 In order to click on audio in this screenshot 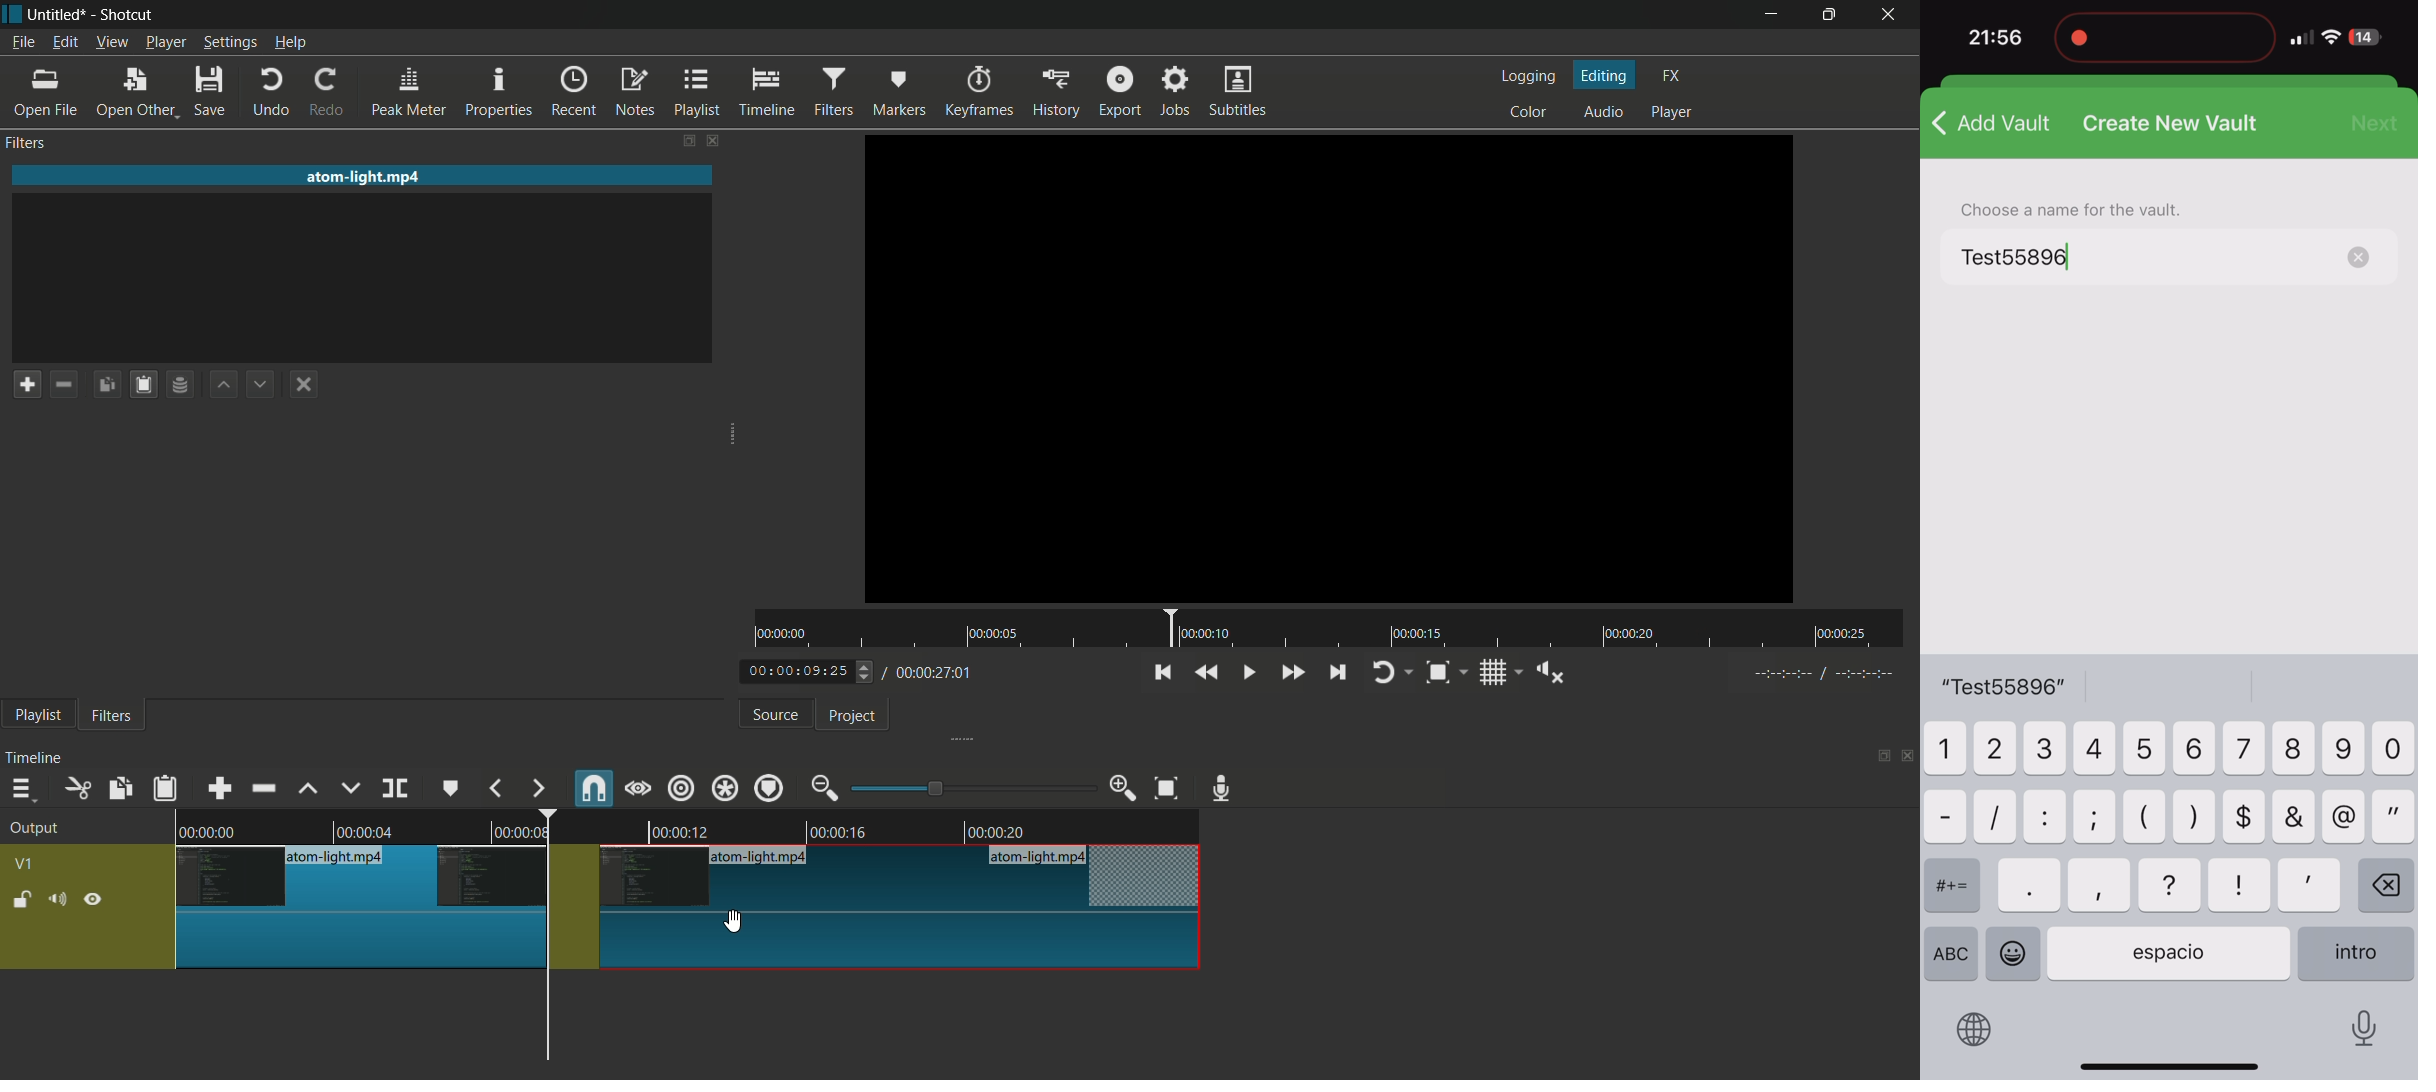, I will do `click(1605, 111)`.